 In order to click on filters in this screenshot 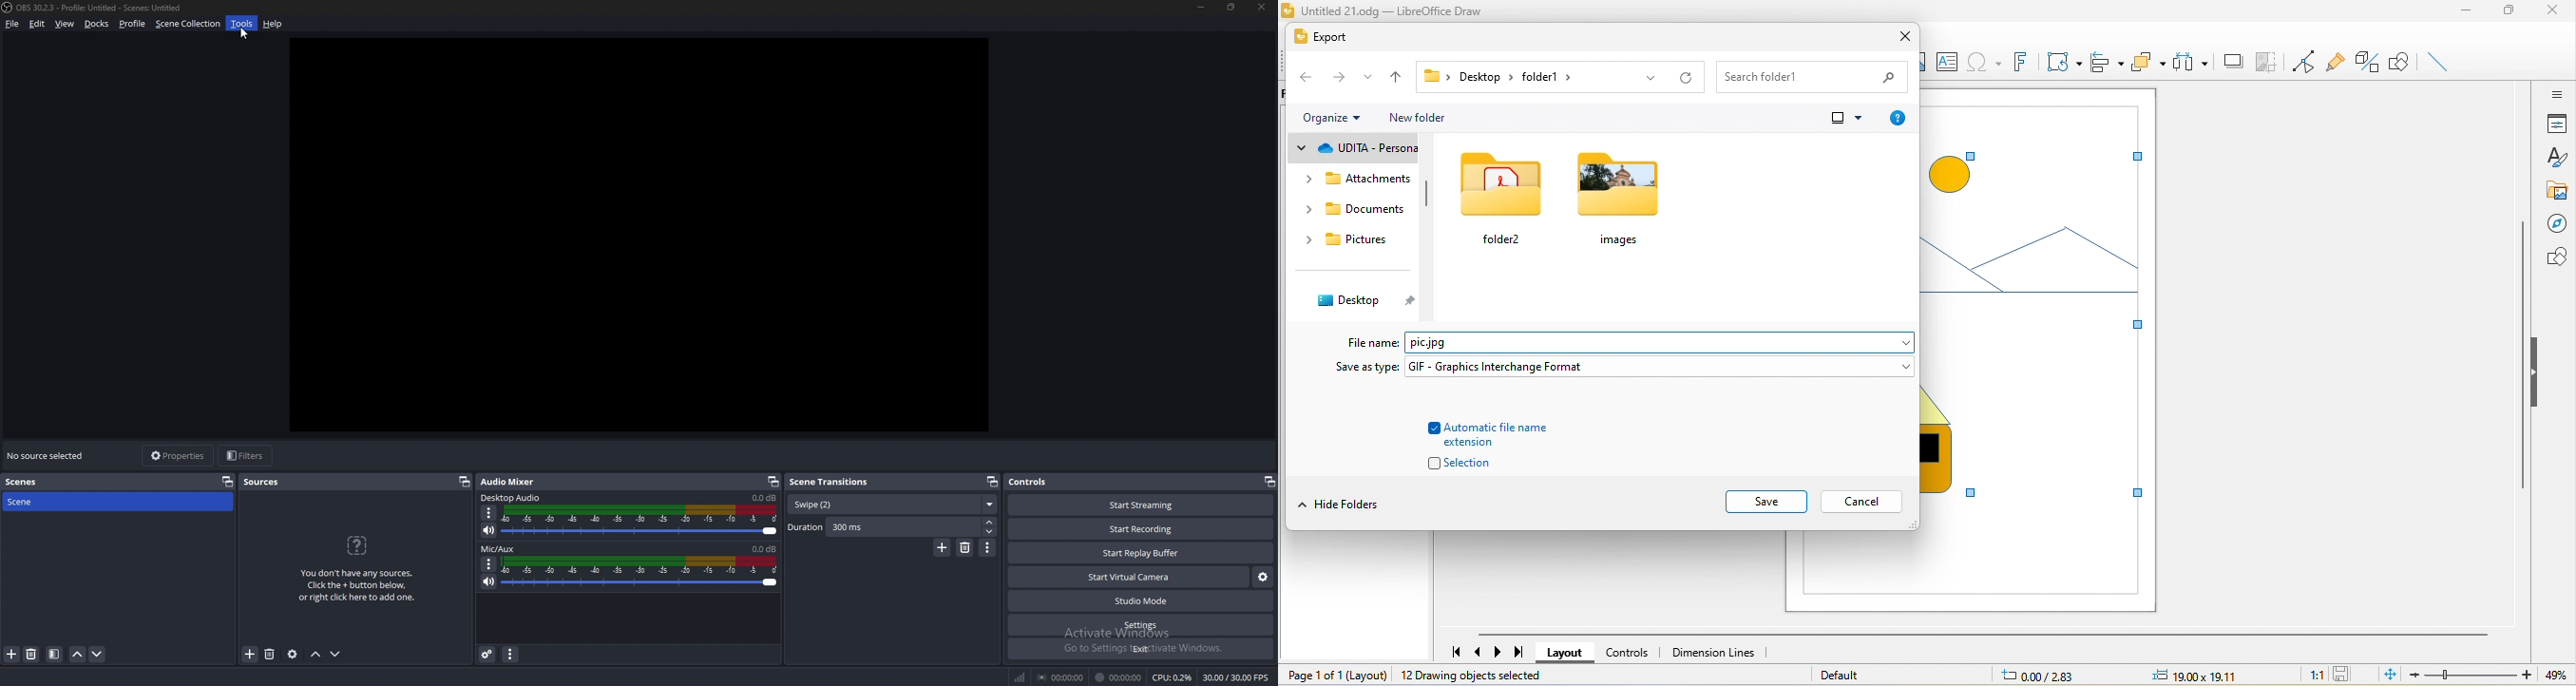, I will do `click(247, 455)`.